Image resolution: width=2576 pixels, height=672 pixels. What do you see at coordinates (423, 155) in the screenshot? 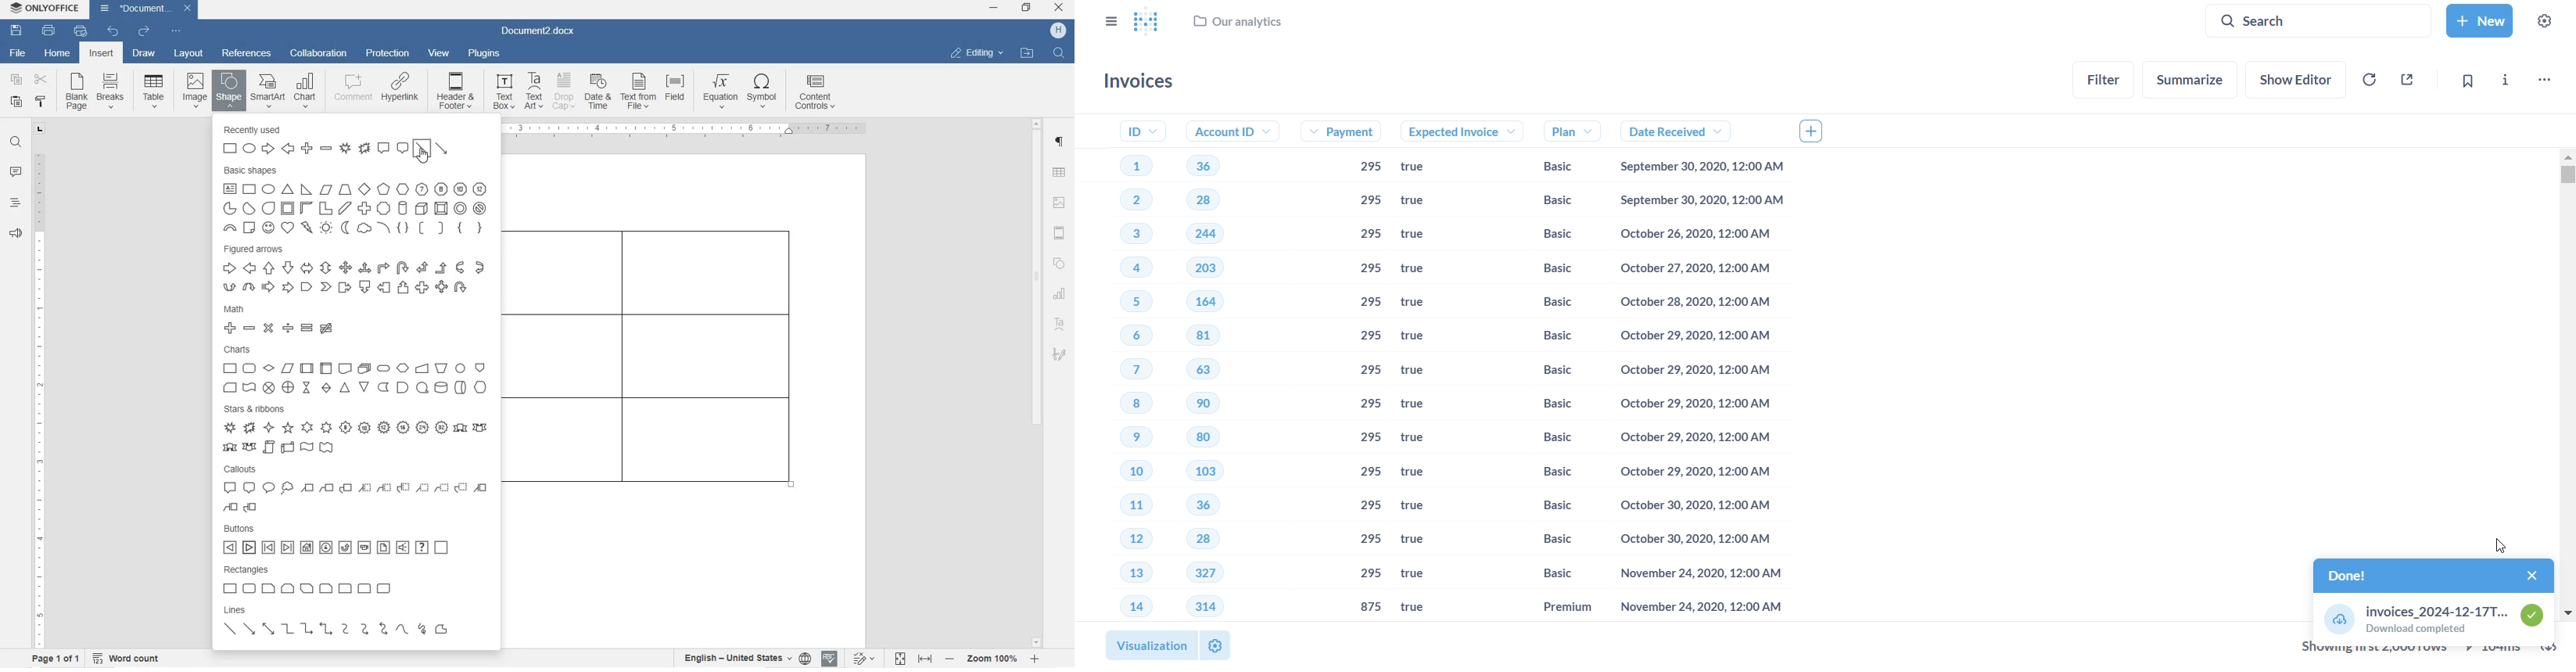
I see `cursor` at bounding box center [423, 155].